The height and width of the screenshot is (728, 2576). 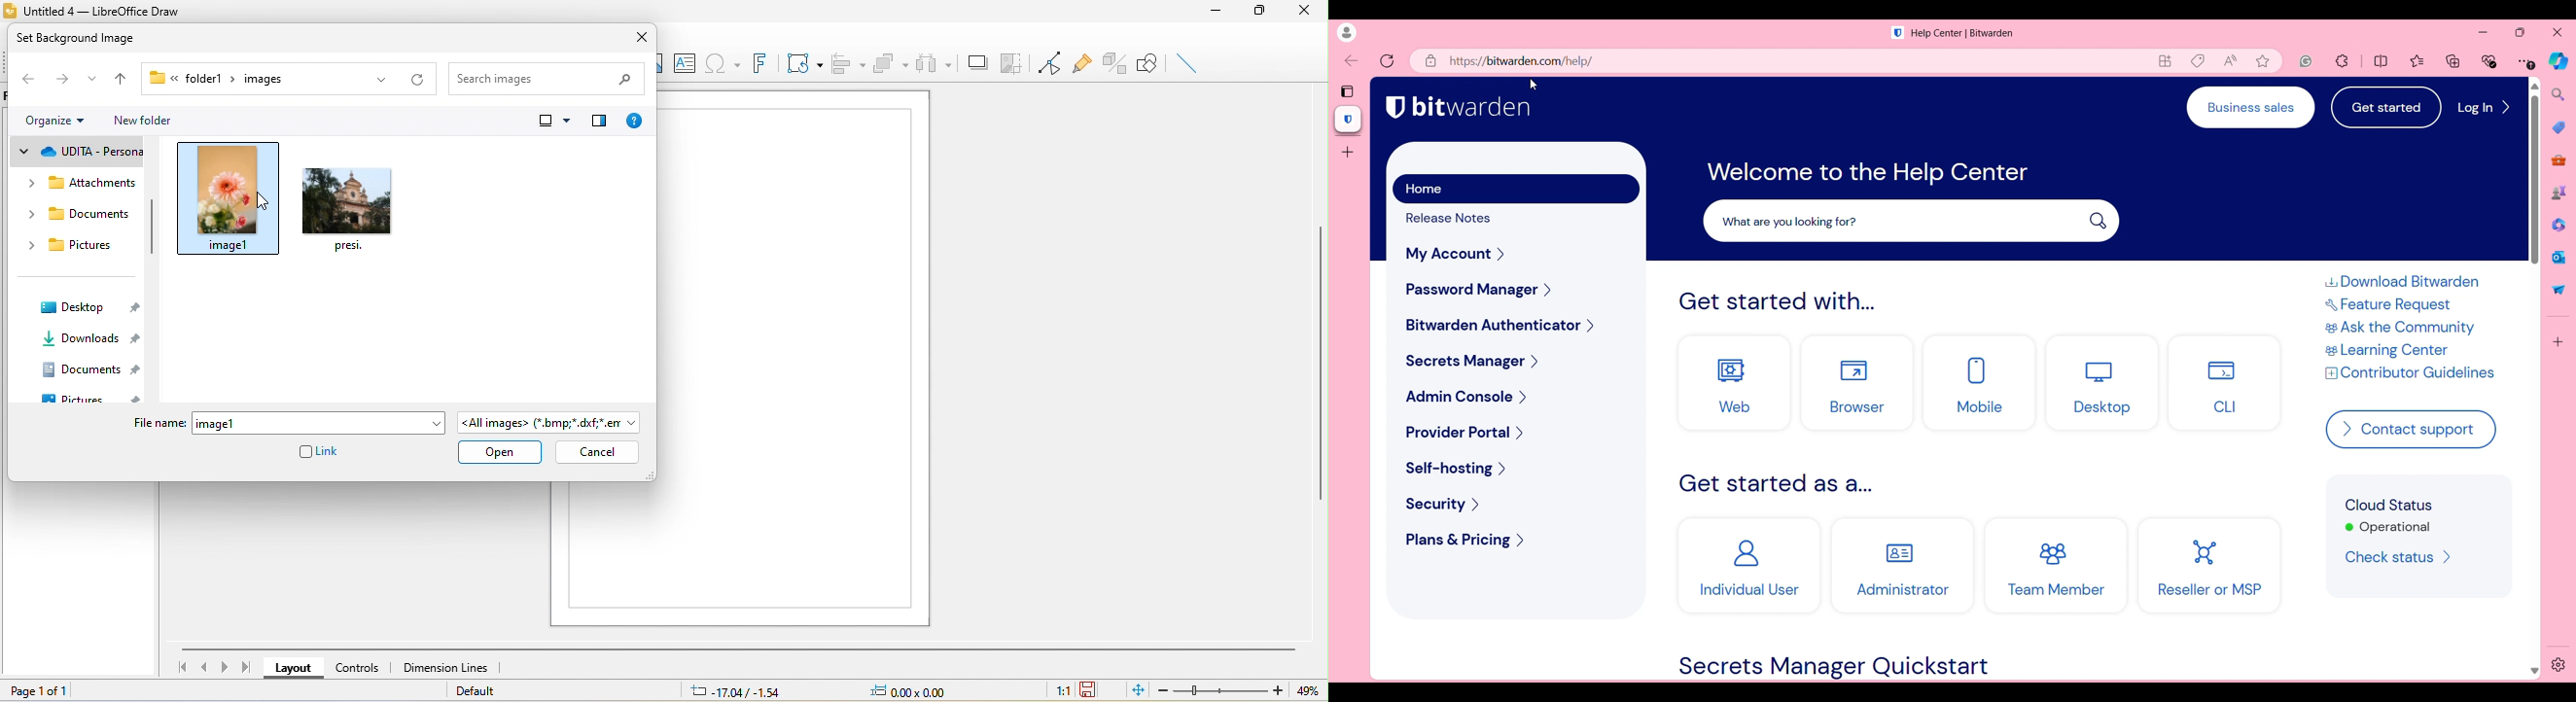 What do you see at coordinates (1777, 483) in the screenshot?
I see `Get started as a...` at bounding box center [1777, 483].